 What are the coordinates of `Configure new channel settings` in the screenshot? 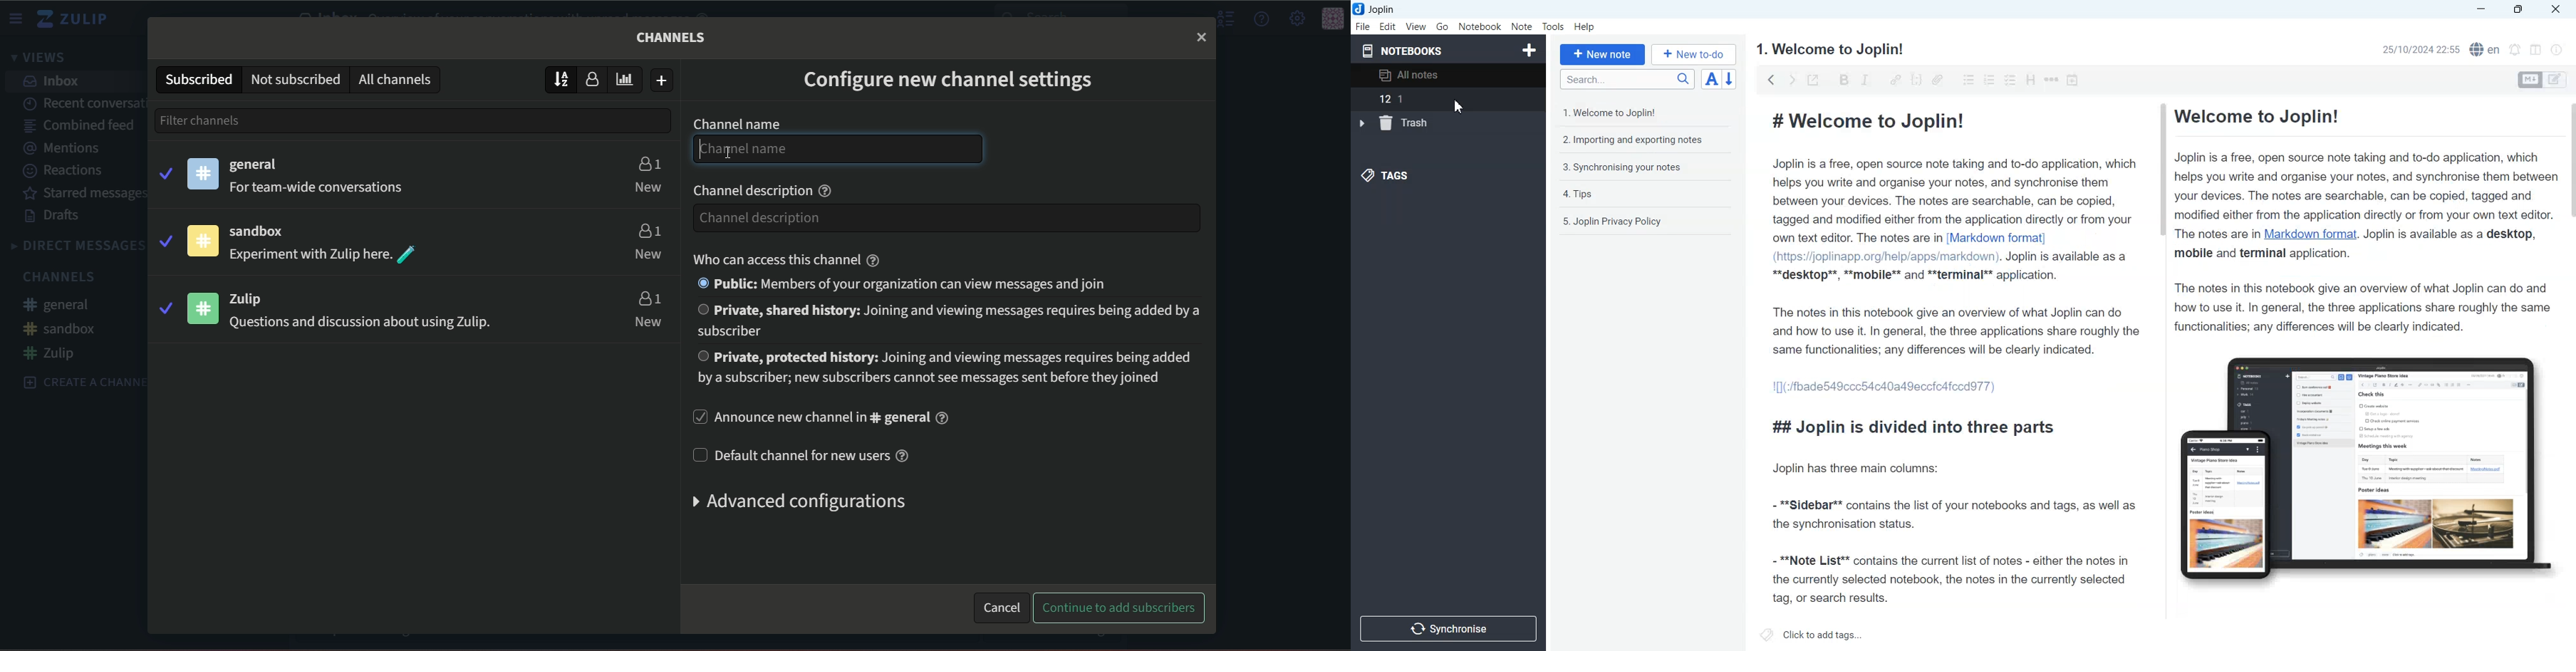 It's located at (950, 83).